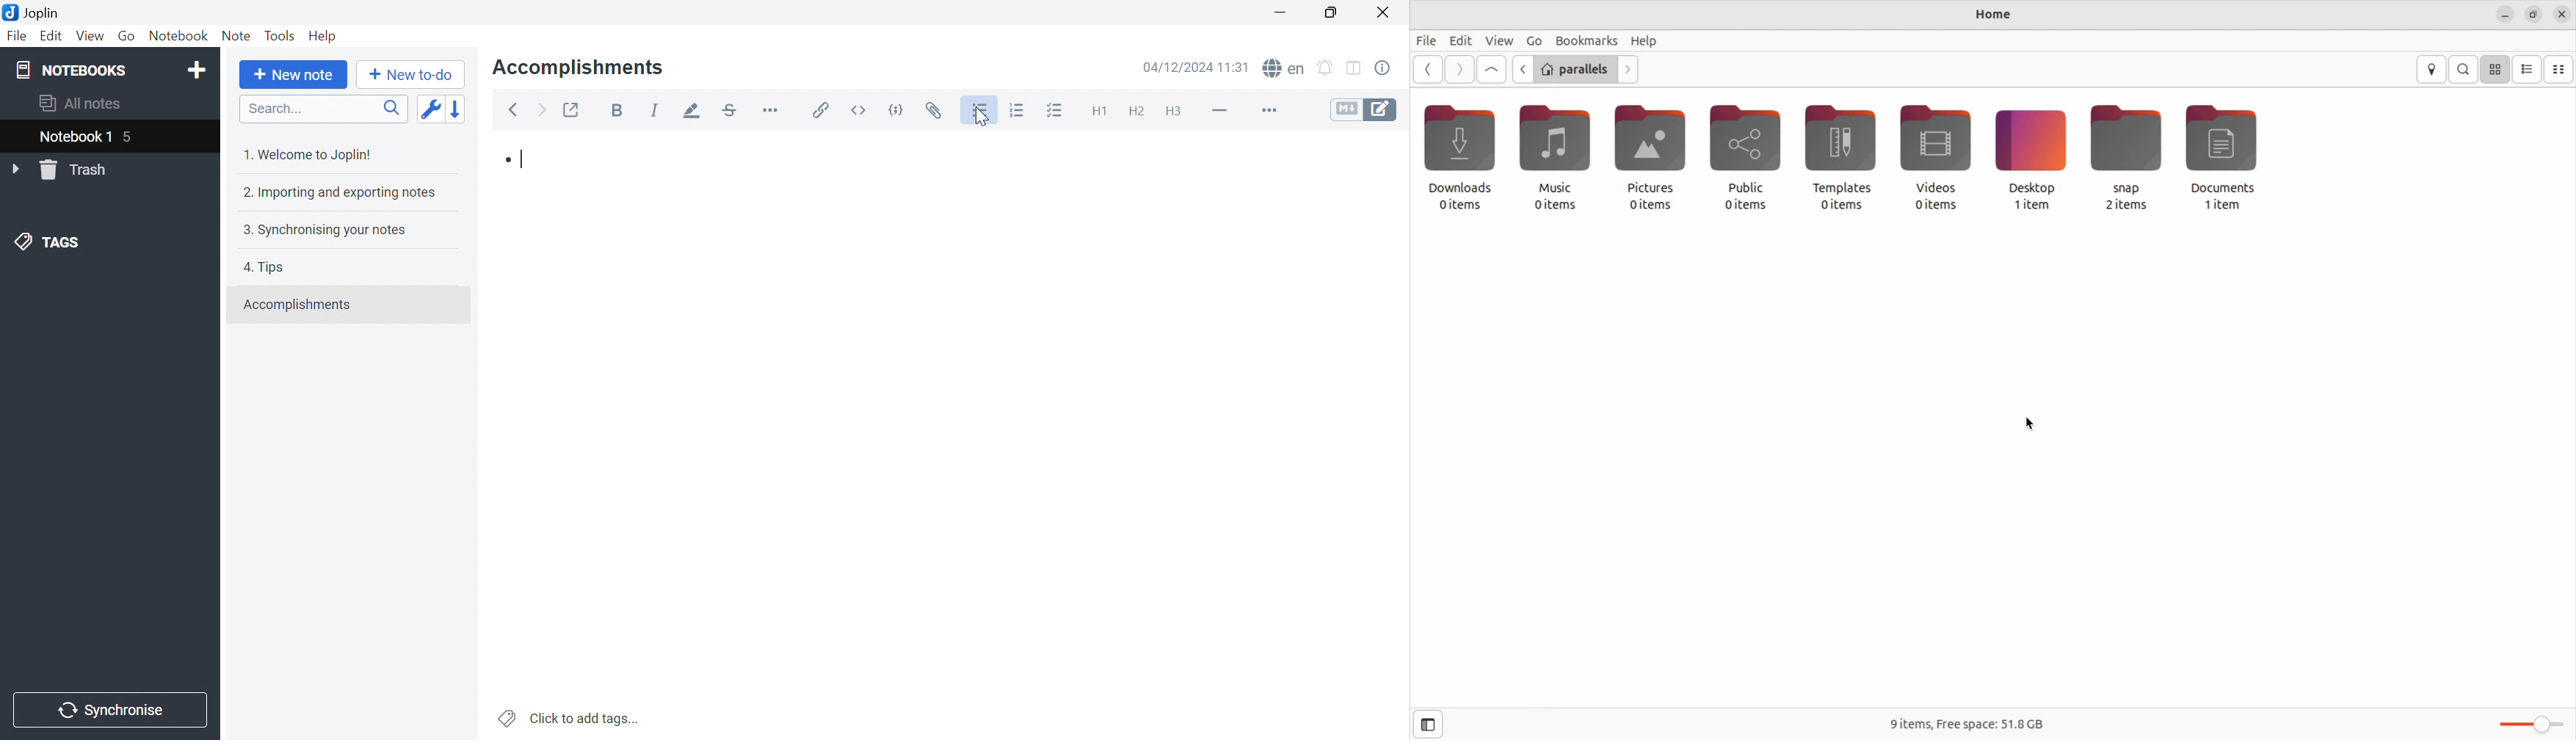 The width and height of the screenshot is (2576, 756). Describe the element at coordinates (523, 159) in the screenshot. I see `Typing cursor` at that location.